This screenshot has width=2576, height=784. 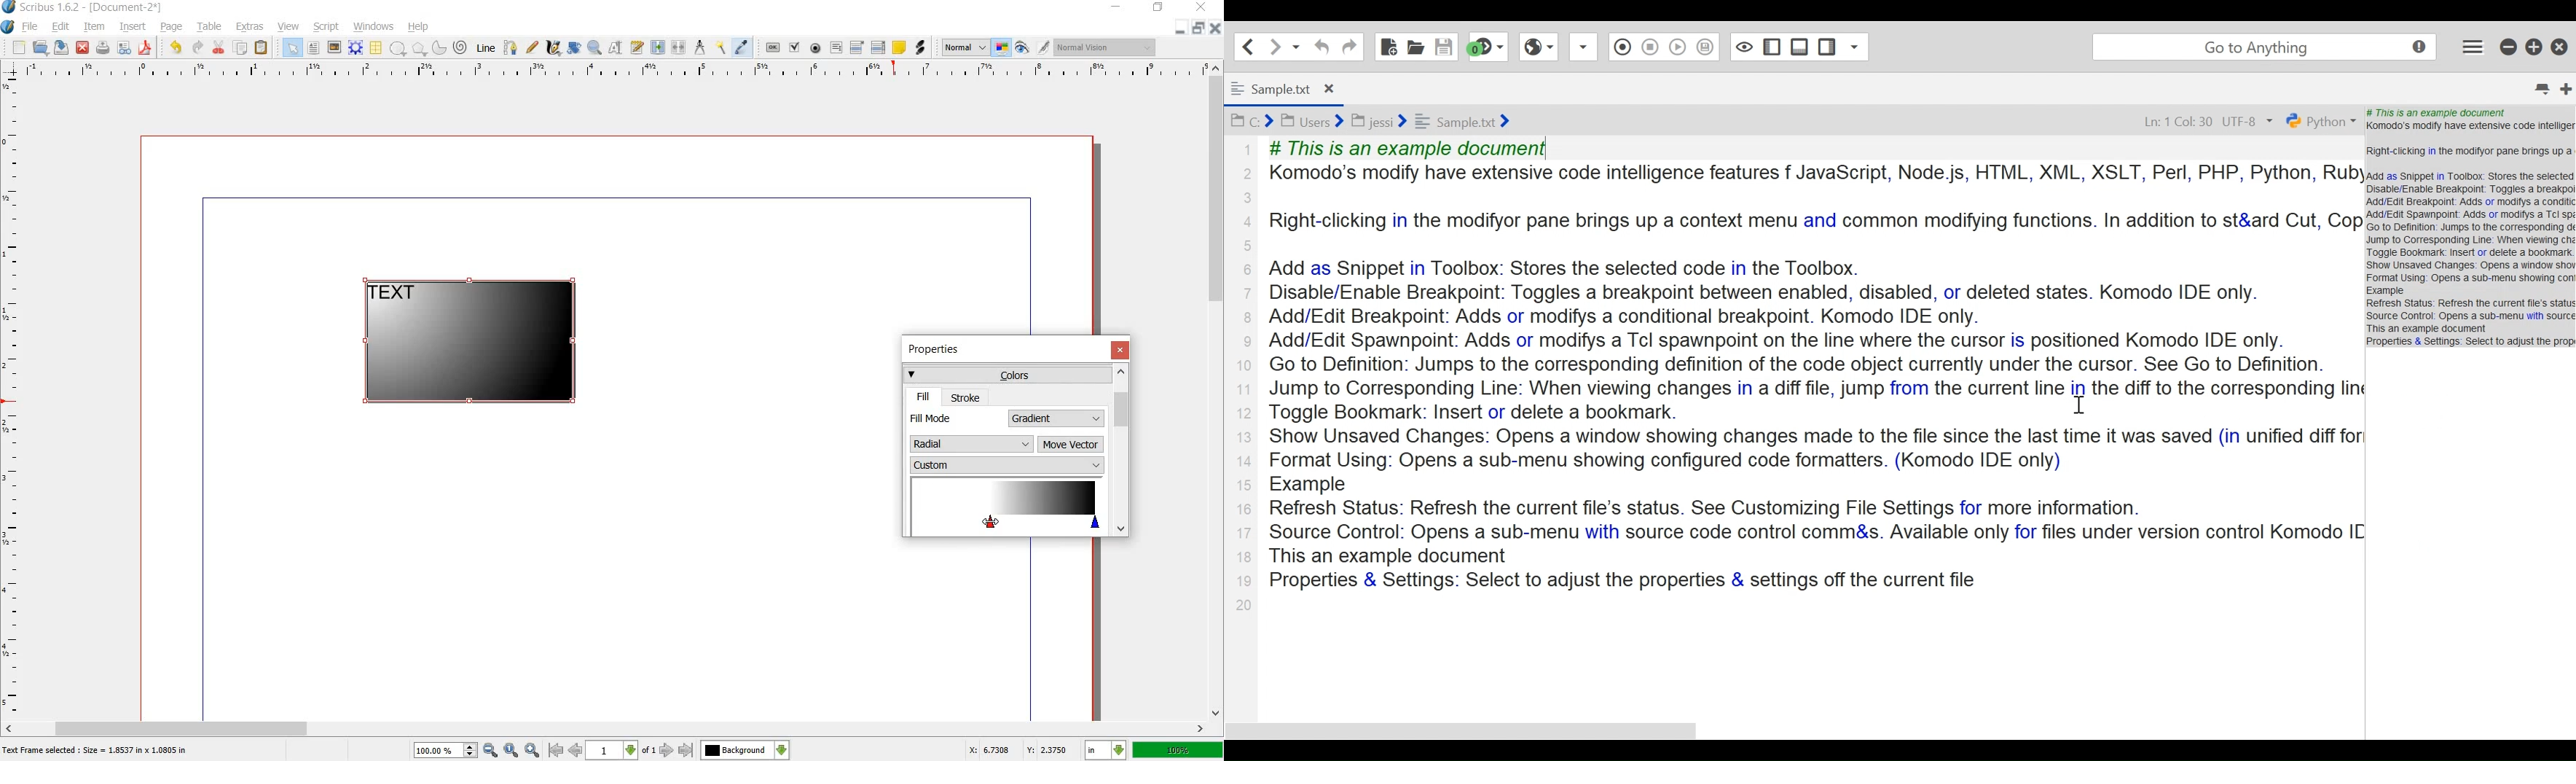 What do you see at coordinates (836, 47) in the screenshot?
I see `pdf text field` at bounding box center [836, 47].